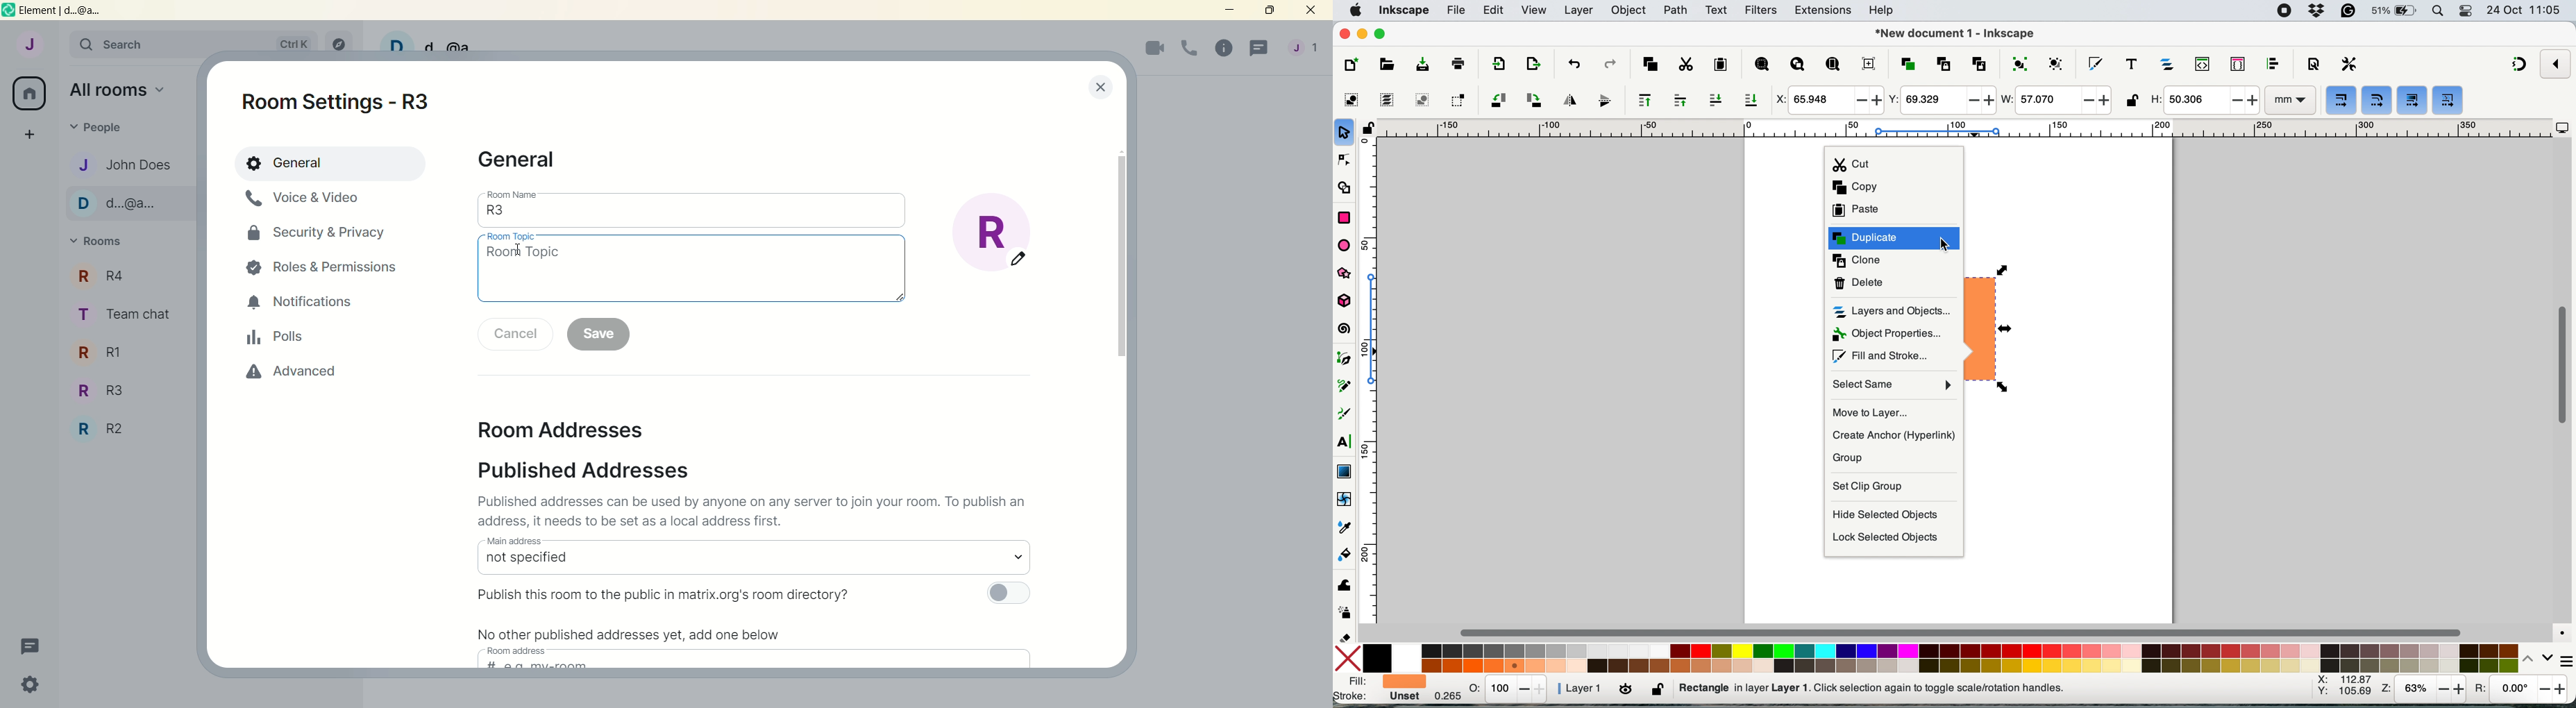 This screenshot has width=2576, height=728. Describe the element at coordinates (2200, 64) in the screenshot. I see `xml editor` at that location.